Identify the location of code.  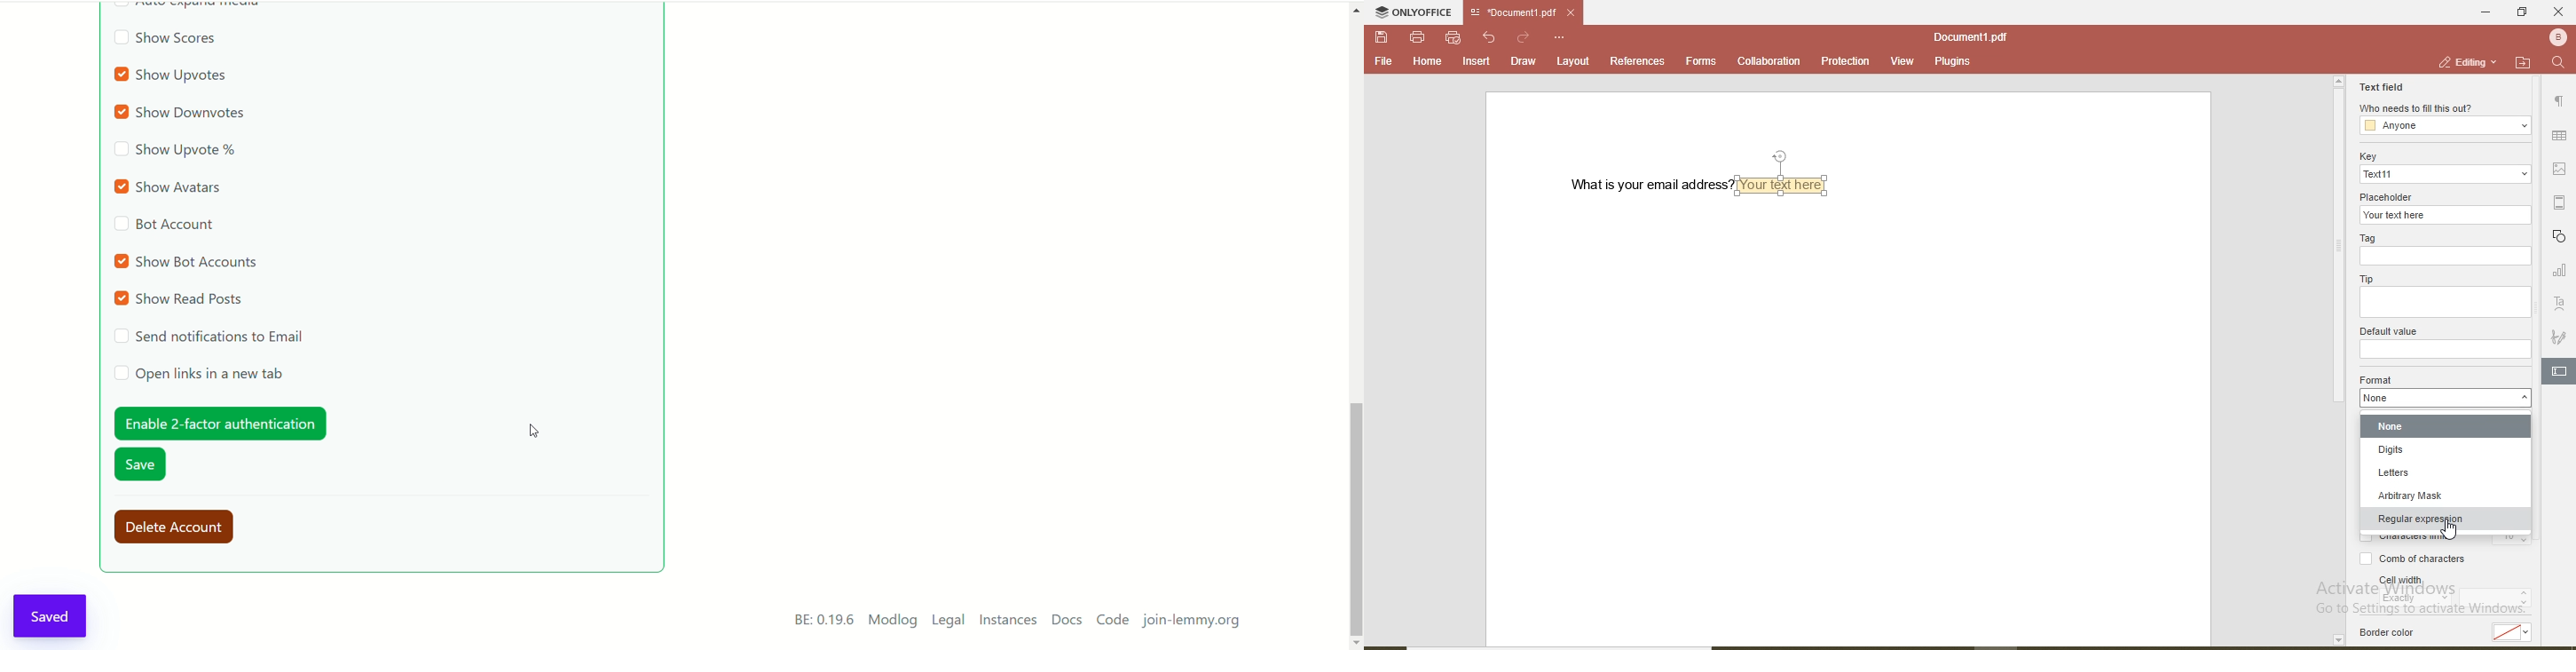
(1114, 622).